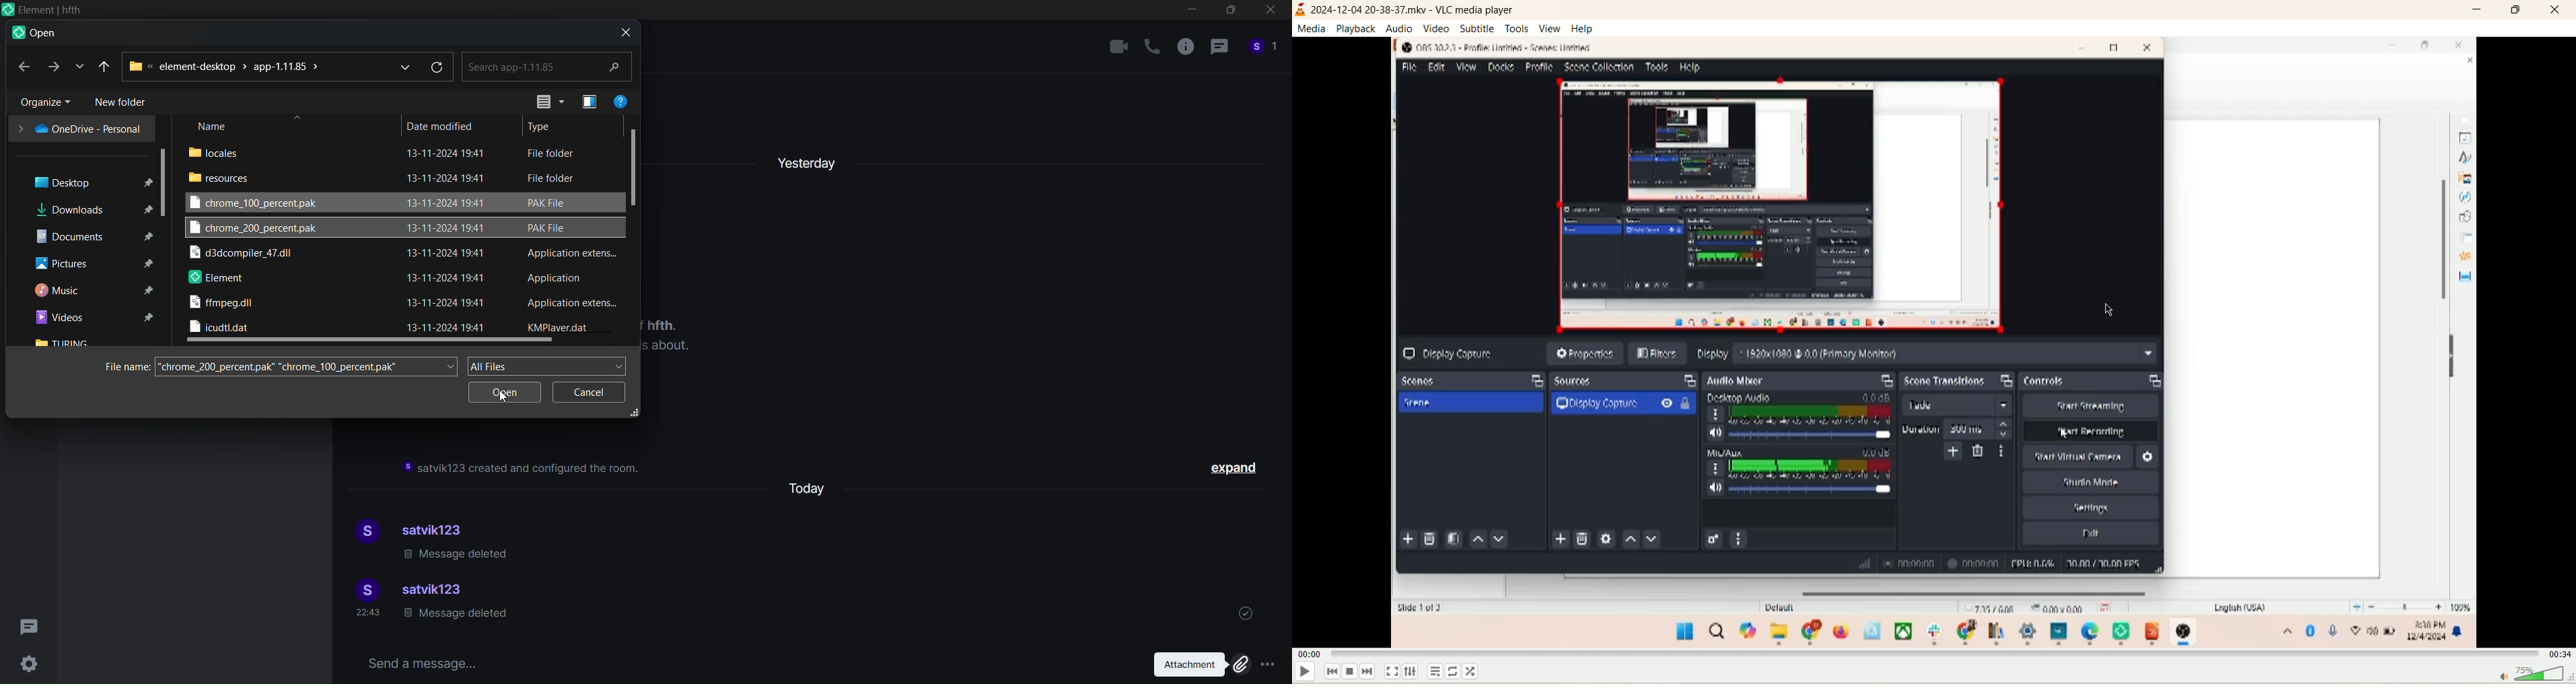 Image resolution: width=2576 pixels, height=700 pixels. I want to click on path, so click(227, 66).